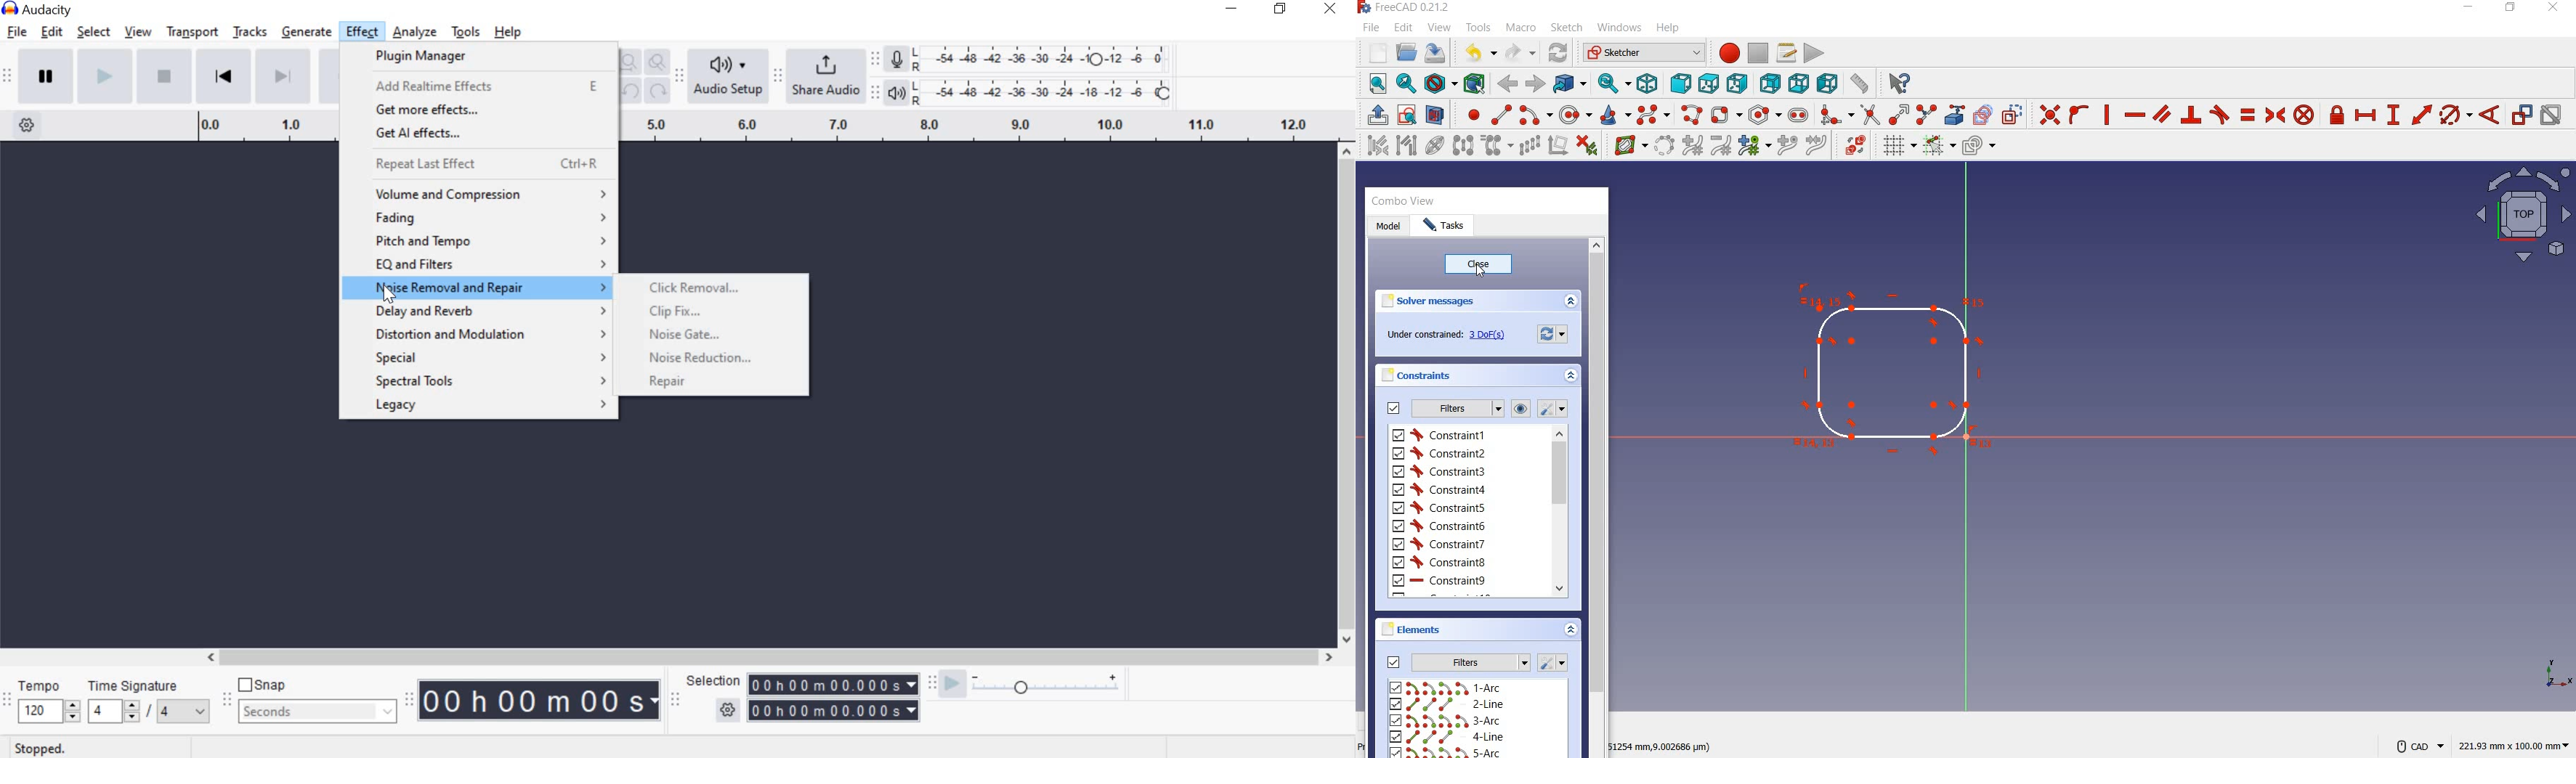 This screenshot has height=784, width=2576. What do you see at coordinates (1536, 84) in the screenshot?
I see `back` at bounding box center [1536, 84].